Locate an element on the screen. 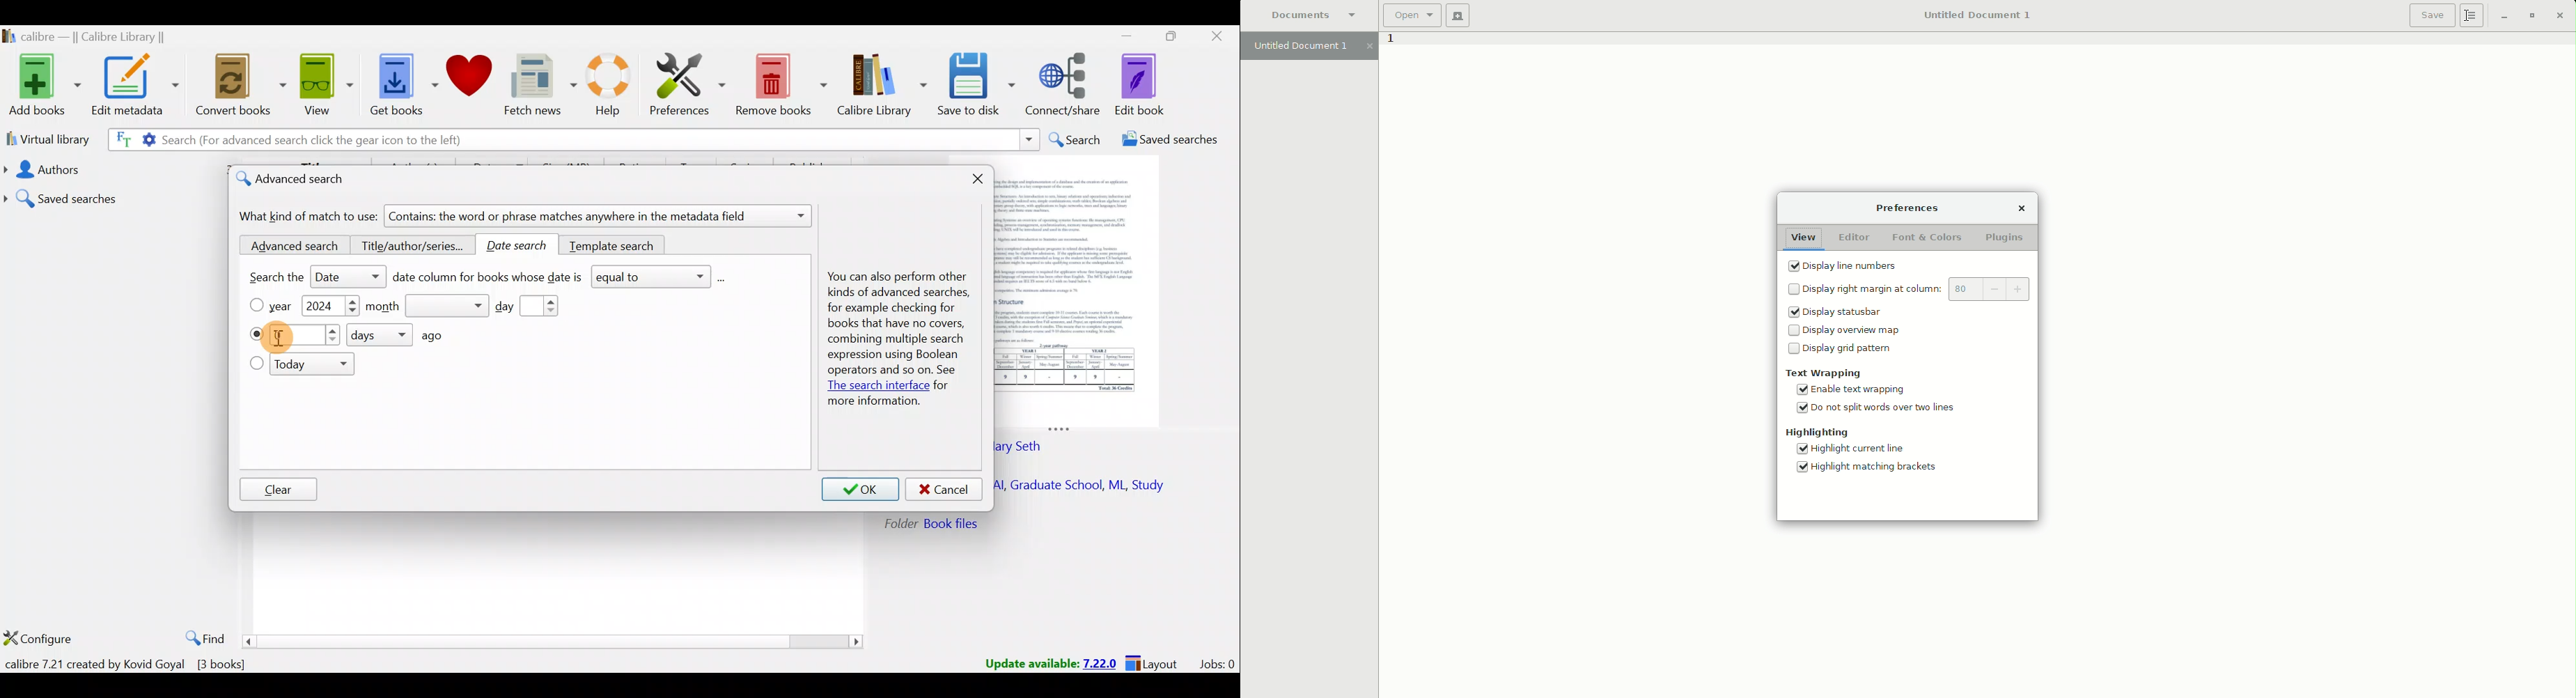  Higlight Current line is located at coordinates (1848, 449).